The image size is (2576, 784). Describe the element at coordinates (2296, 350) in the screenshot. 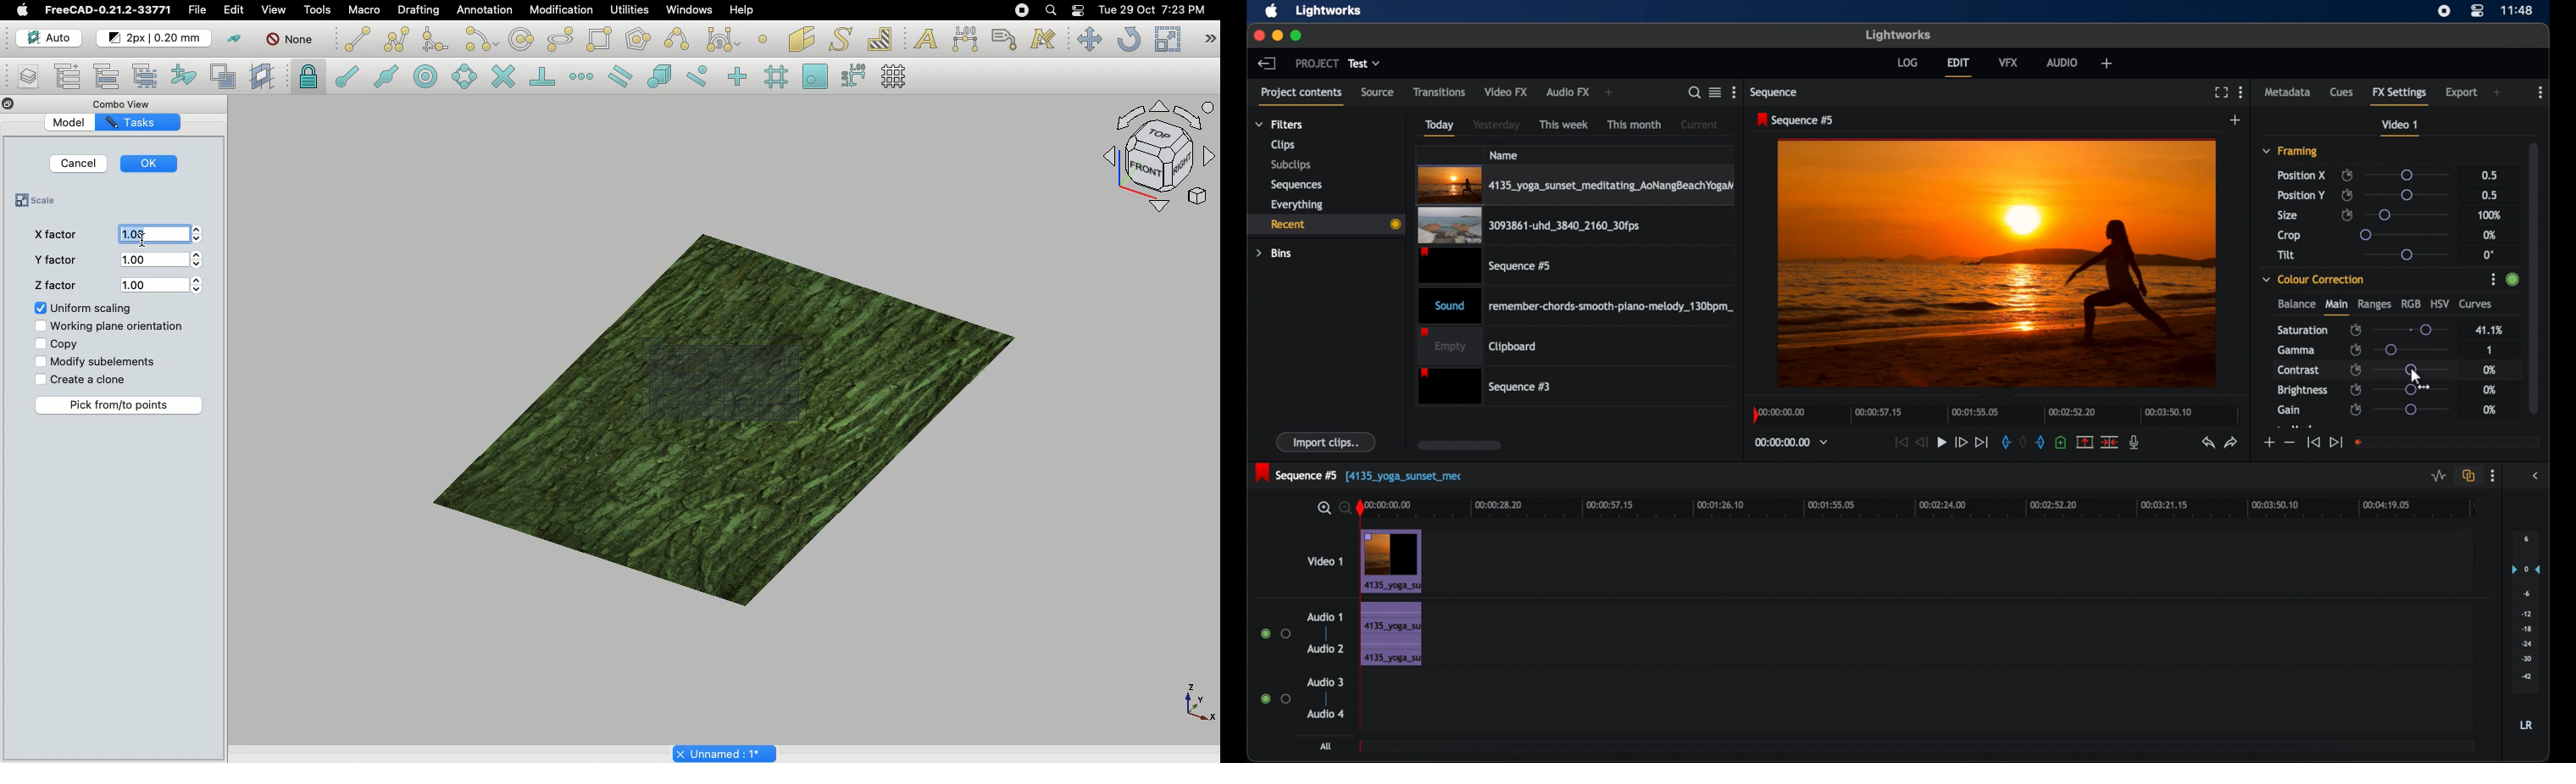

I see `gamma` at that location.